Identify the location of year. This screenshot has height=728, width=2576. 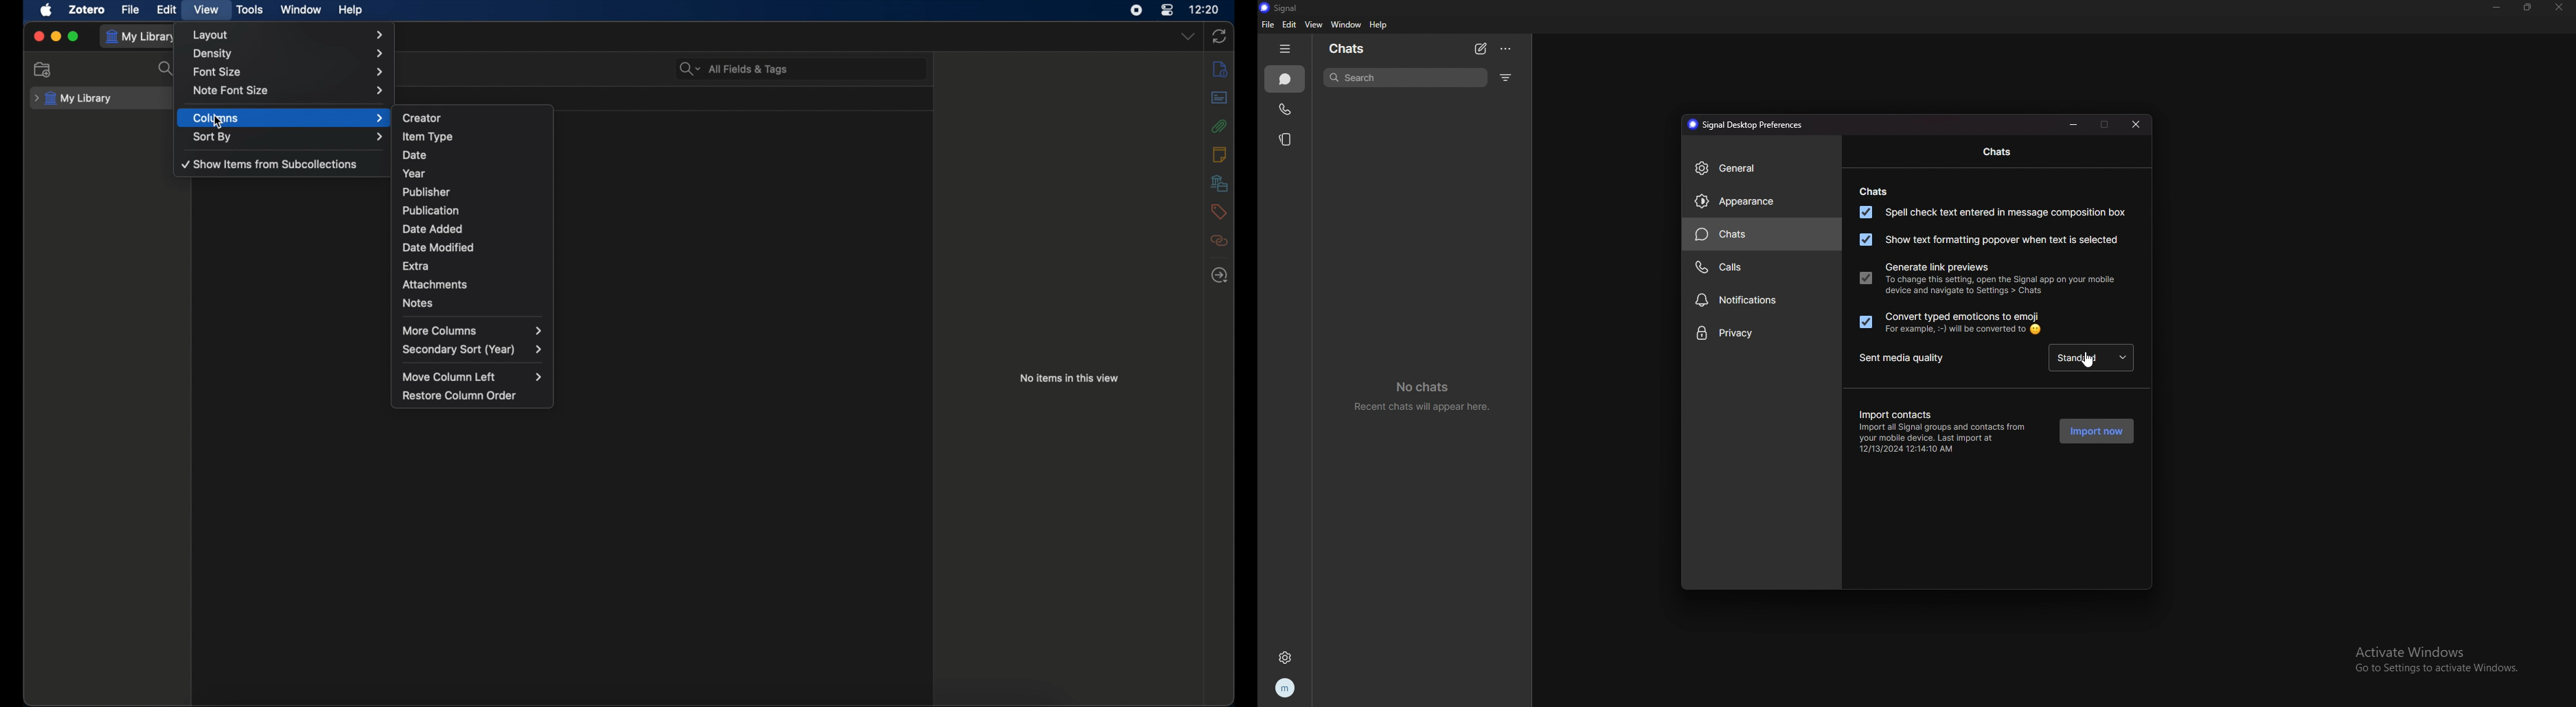
(414, 173).